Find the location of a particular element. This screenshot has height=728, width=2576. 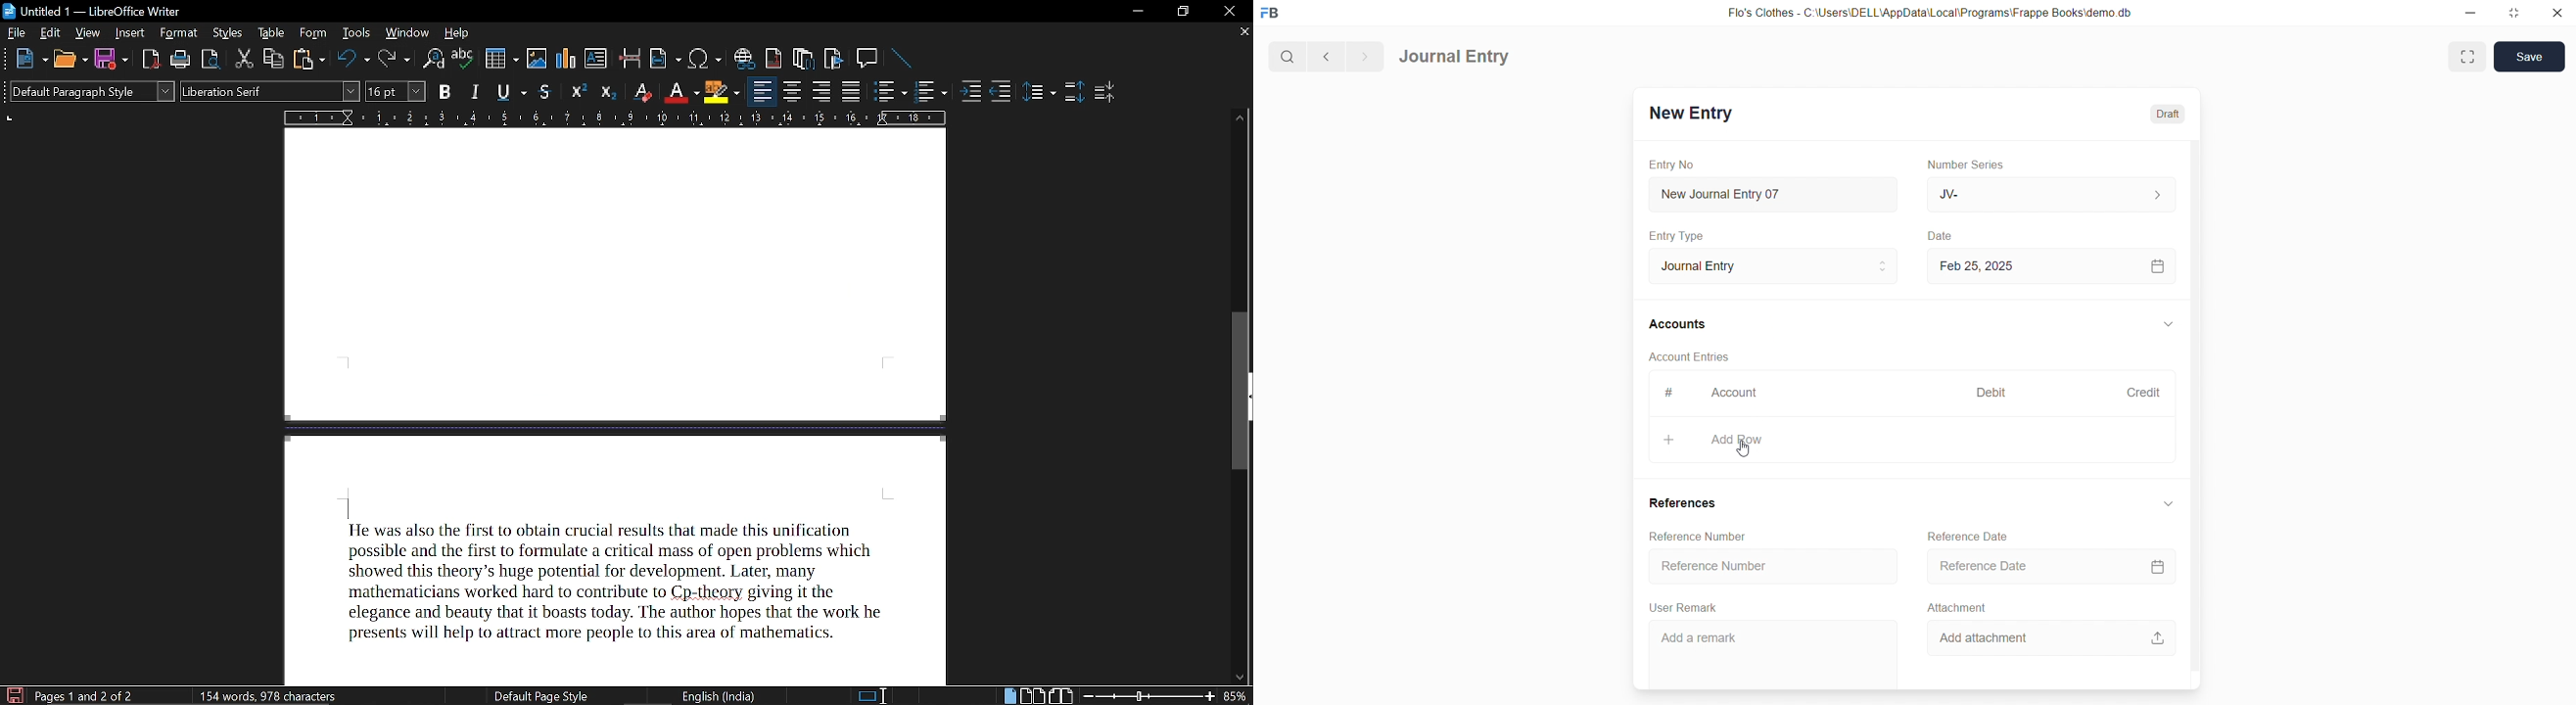

Account Entries is located at coordinates (1691, 359).